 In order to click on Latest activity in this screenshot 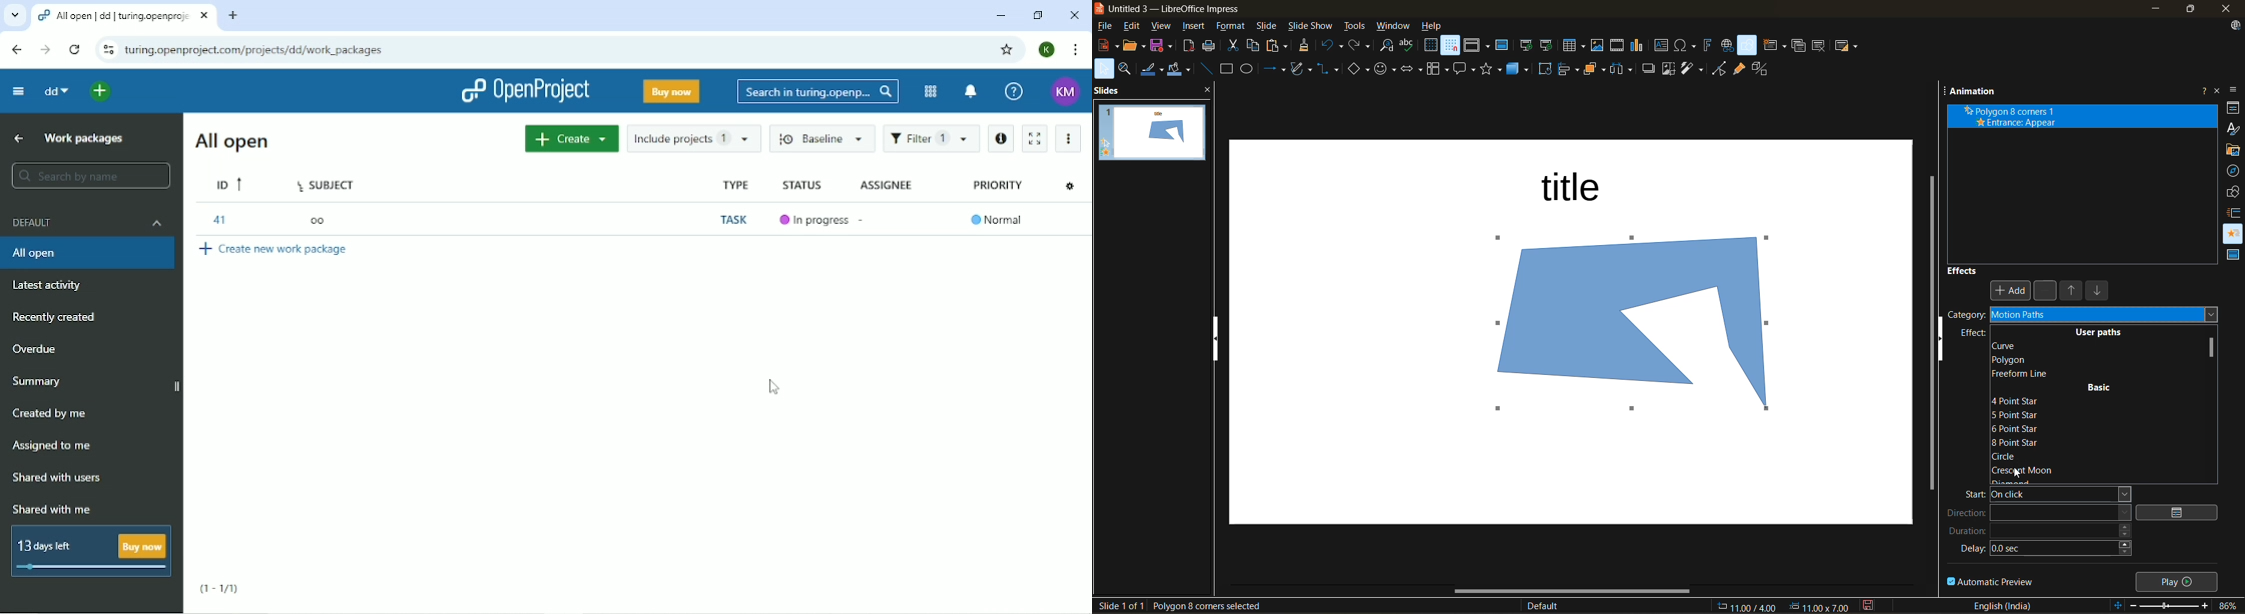, I will do `click(46, 286)`.